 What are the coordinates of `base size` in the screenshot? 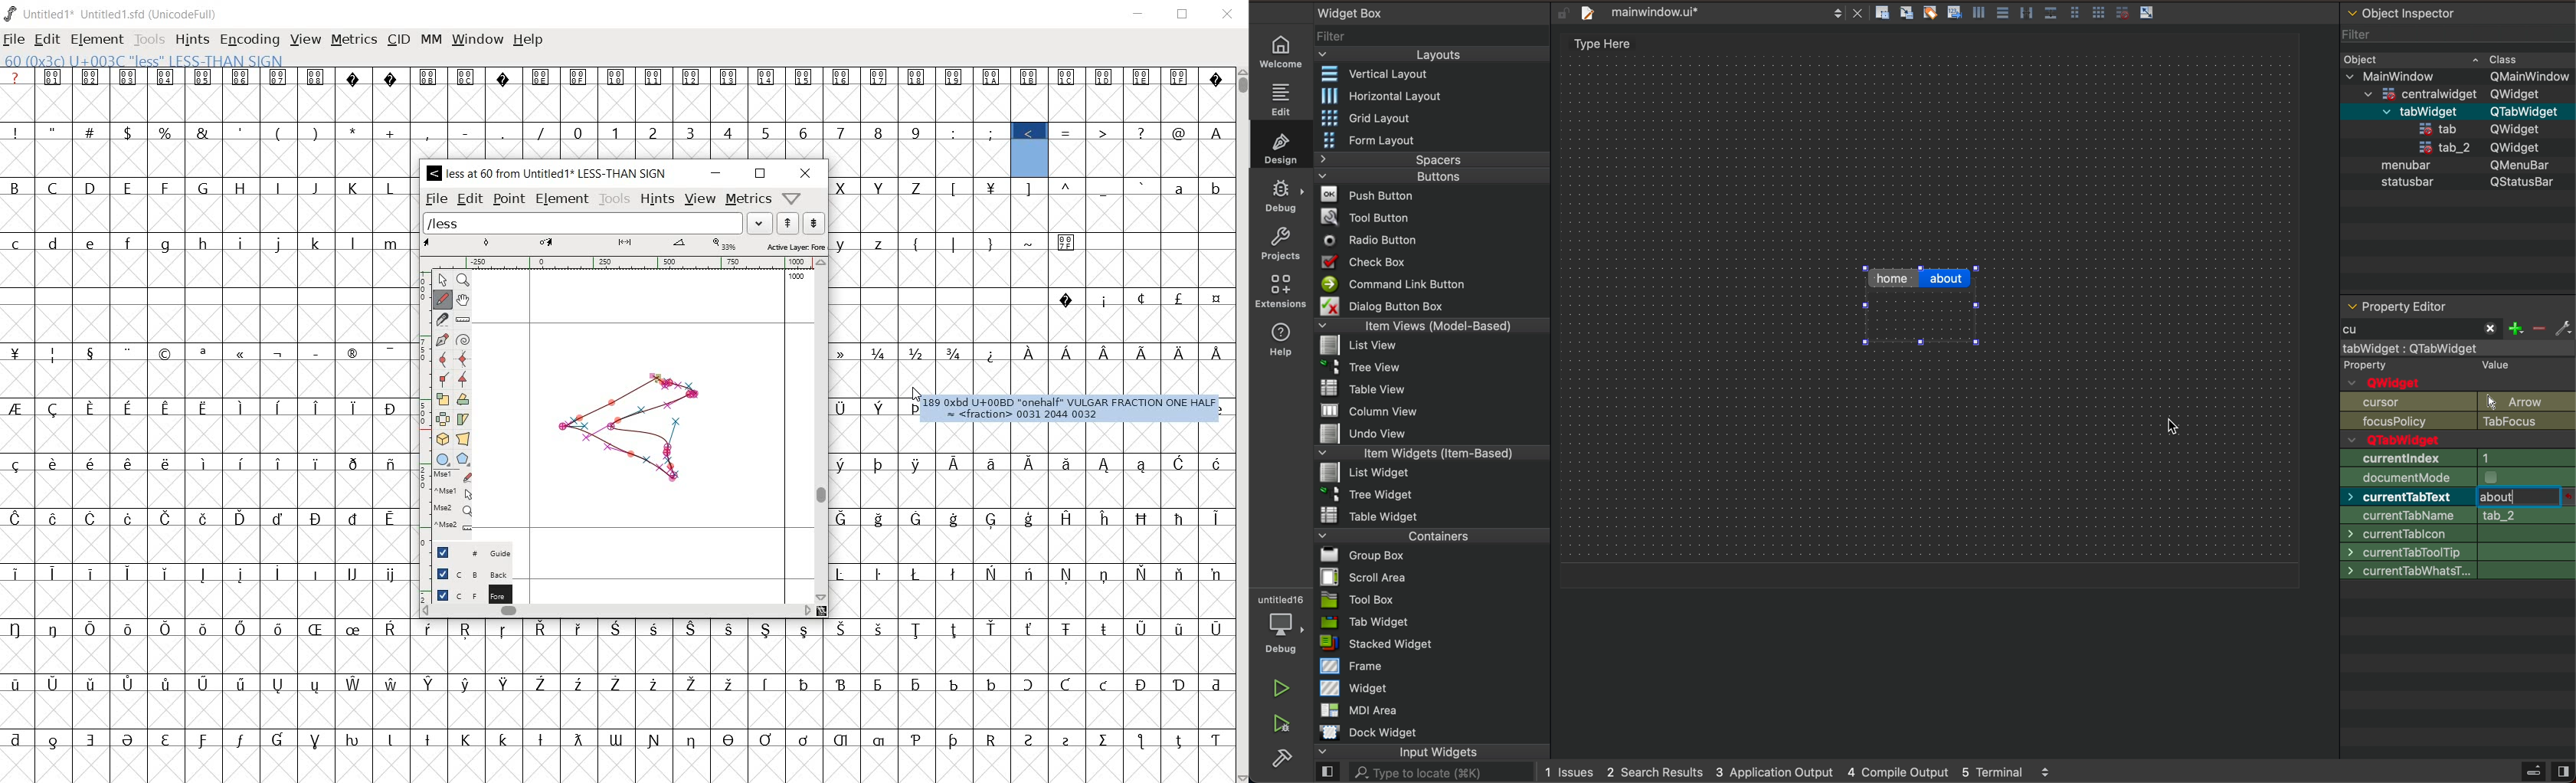 It's located at (2458, 550).